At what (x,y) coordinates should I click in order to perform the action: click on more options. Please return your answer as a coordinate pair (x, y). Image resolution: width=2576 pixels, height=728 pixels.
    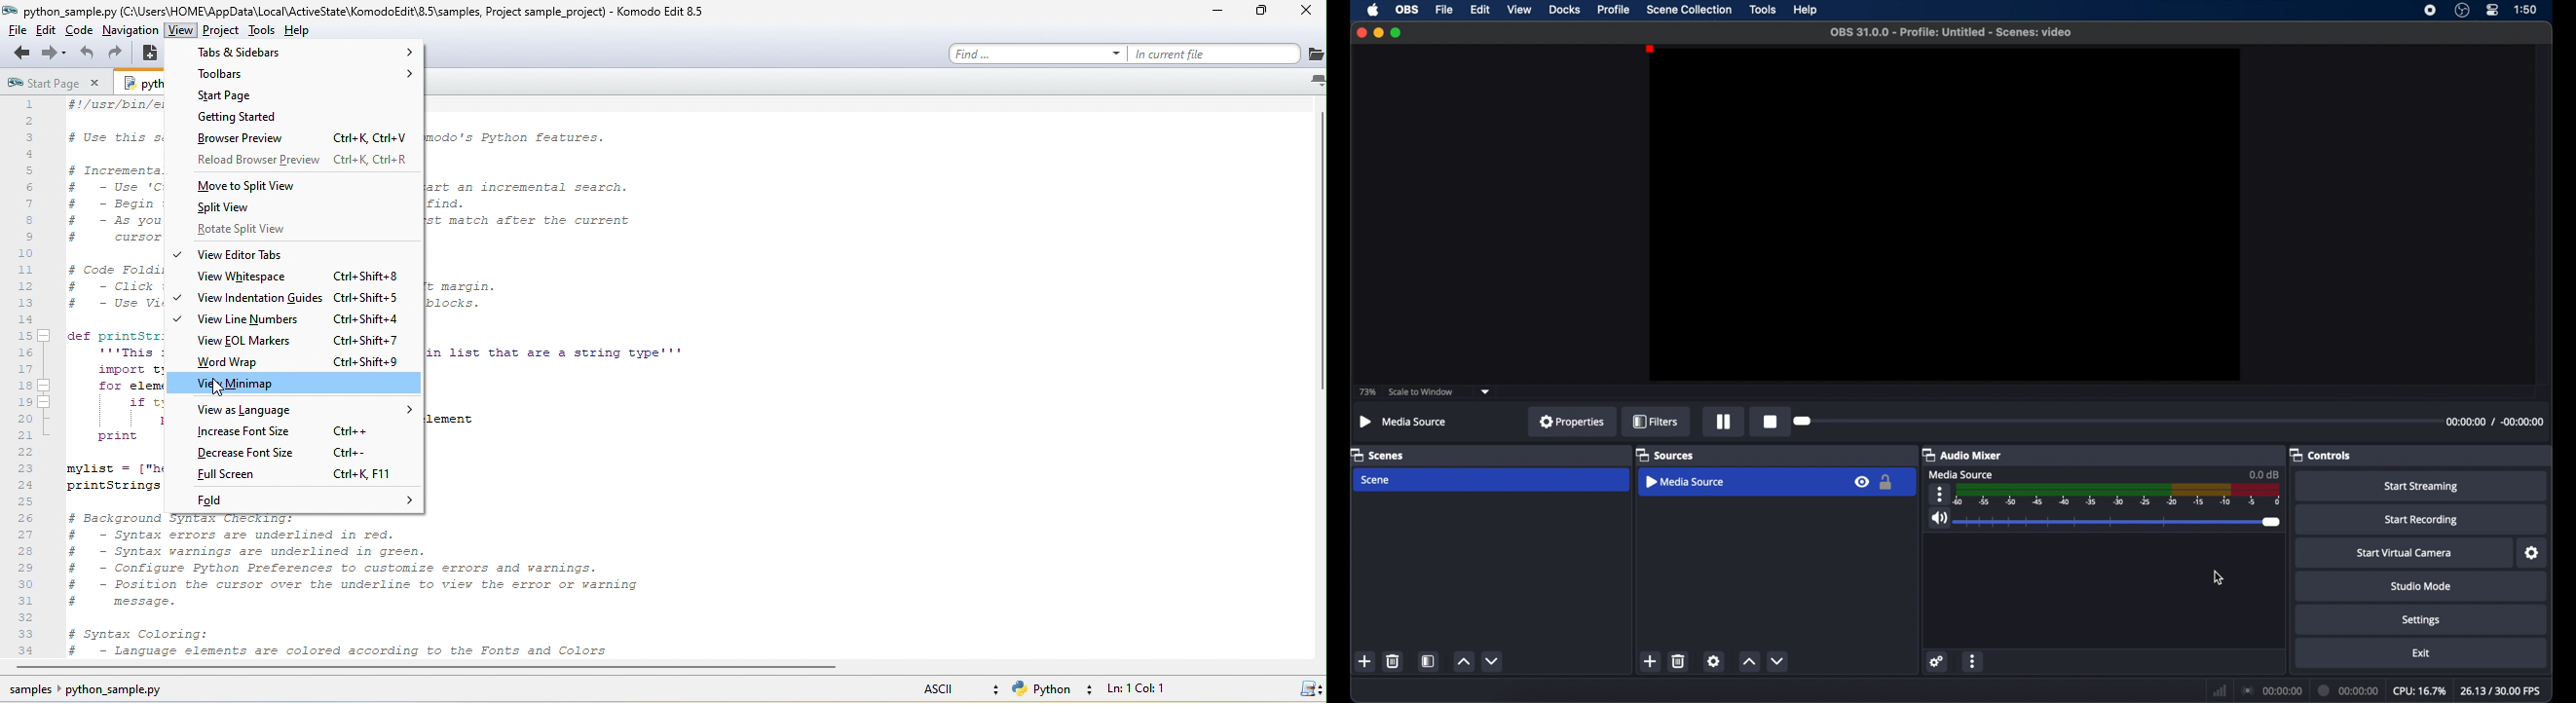
    Looking at the image, I should click on (1974, 661).